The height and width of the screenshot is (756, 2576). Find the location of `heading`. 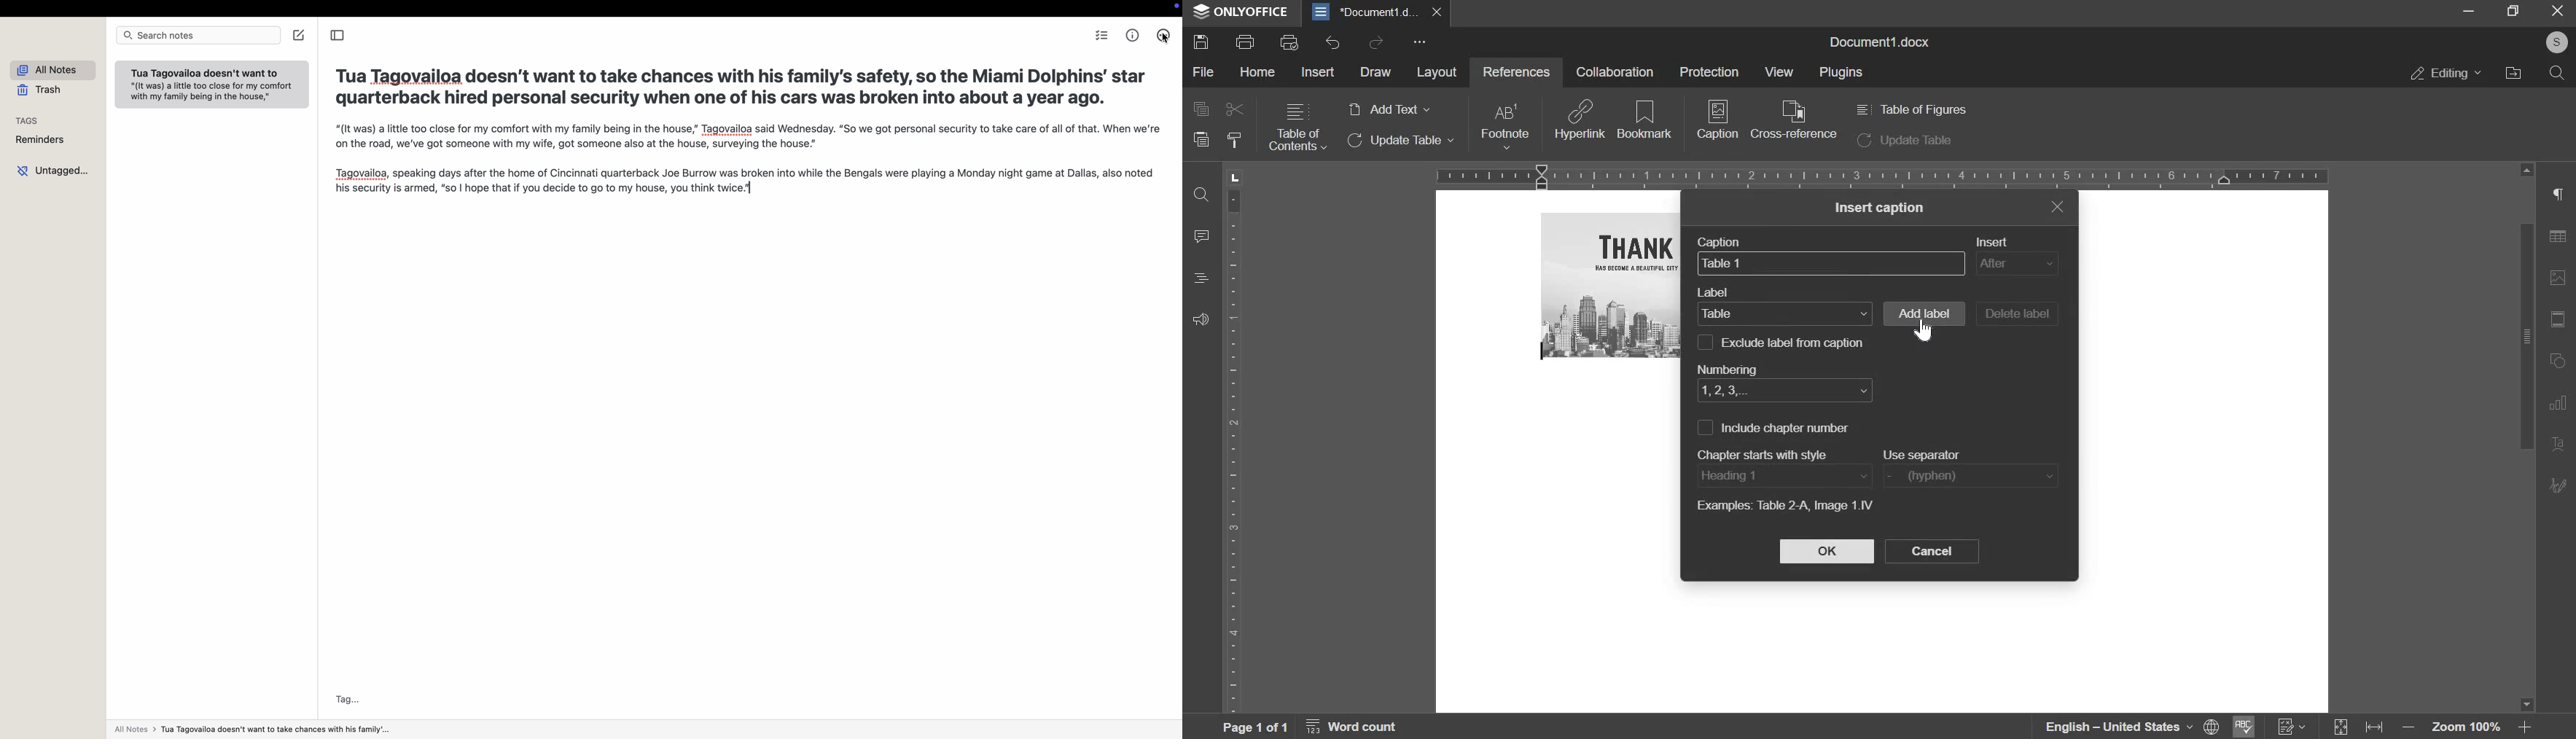

heading is located at coordinates (1201, 278).